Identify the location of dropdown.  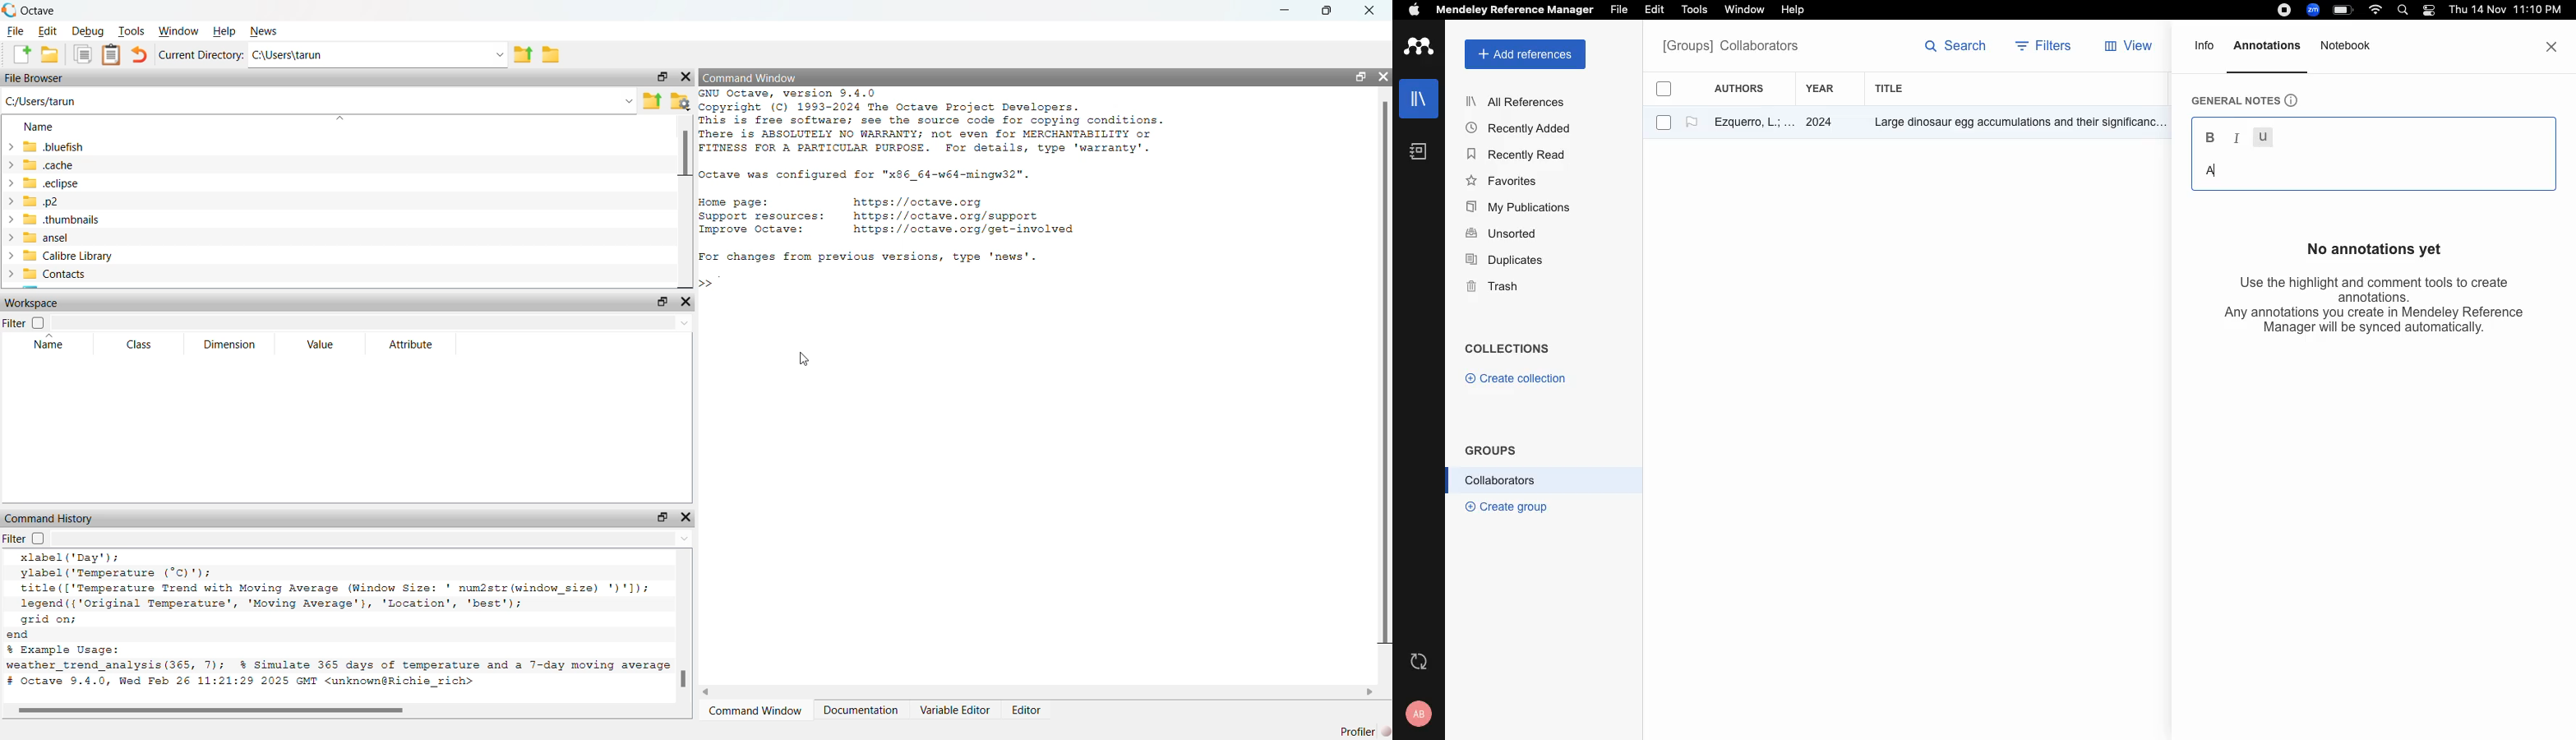
(629, 102).